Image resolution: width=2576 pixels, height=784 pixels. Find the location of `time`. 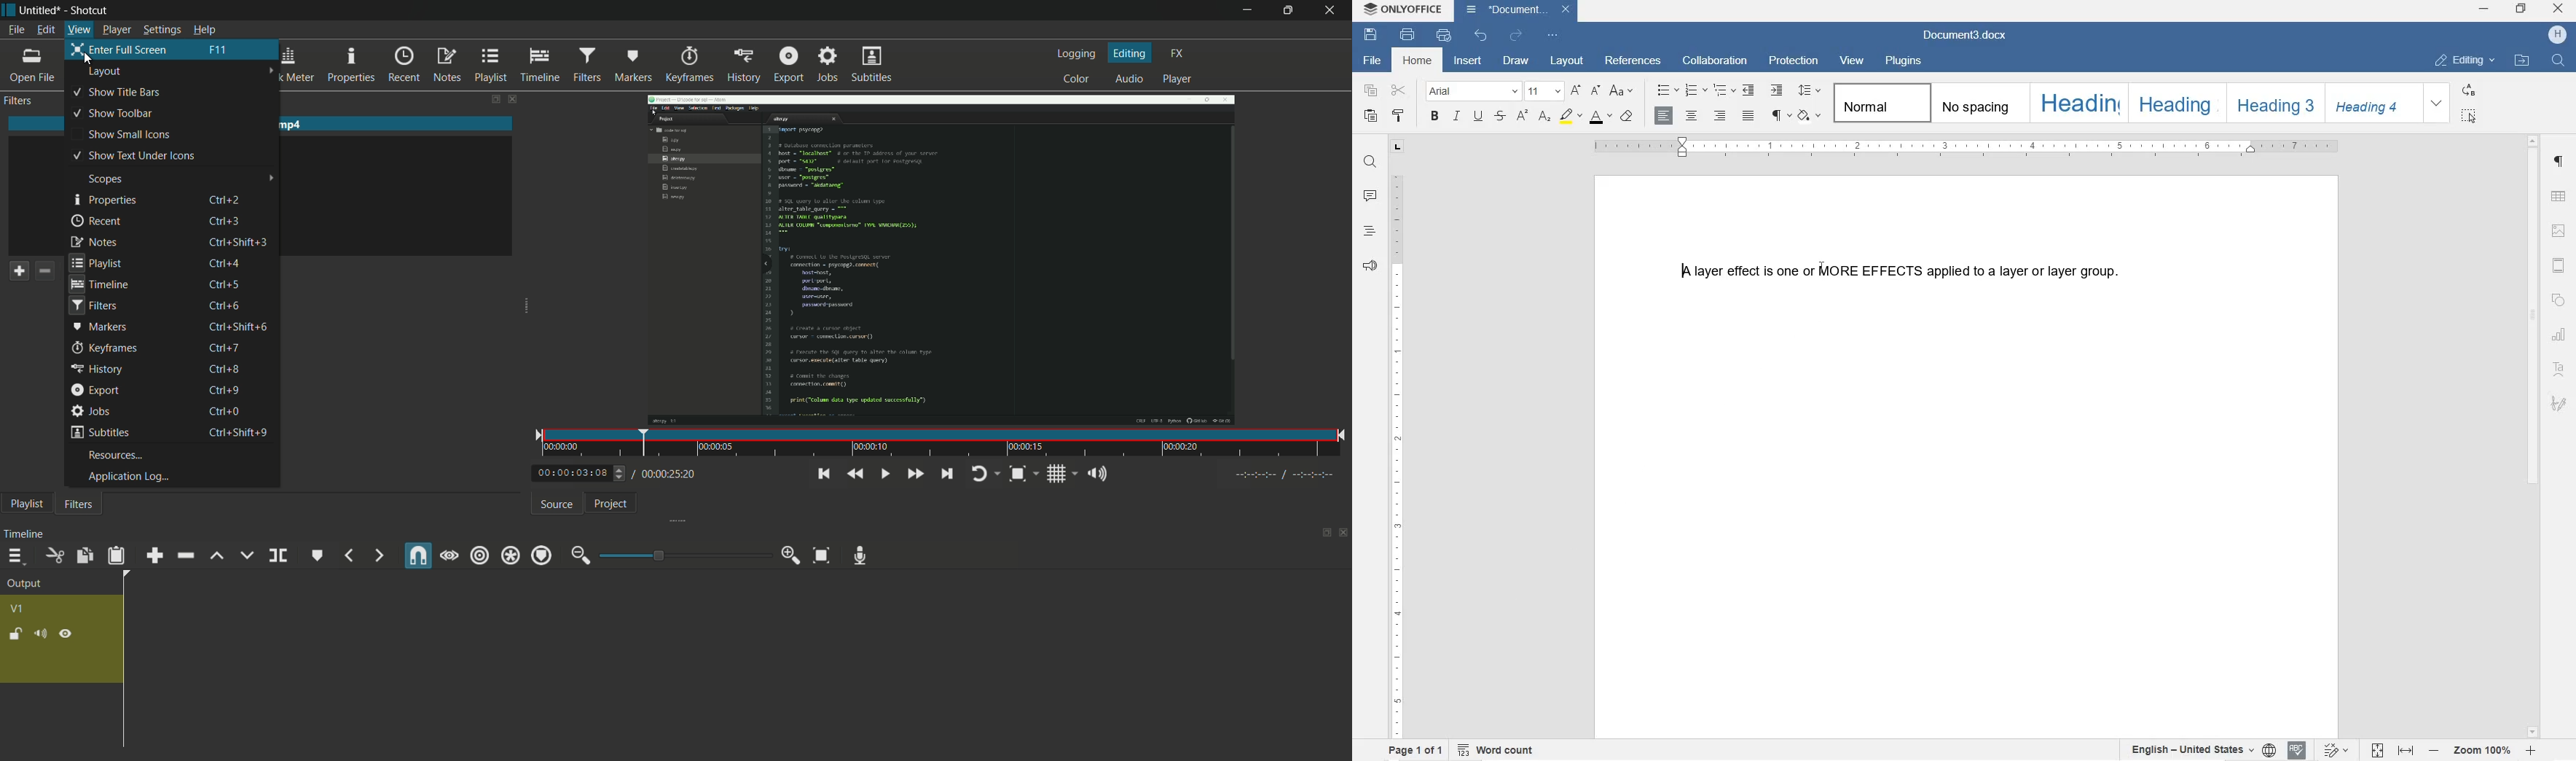

time is located at coordinates (937, 445).